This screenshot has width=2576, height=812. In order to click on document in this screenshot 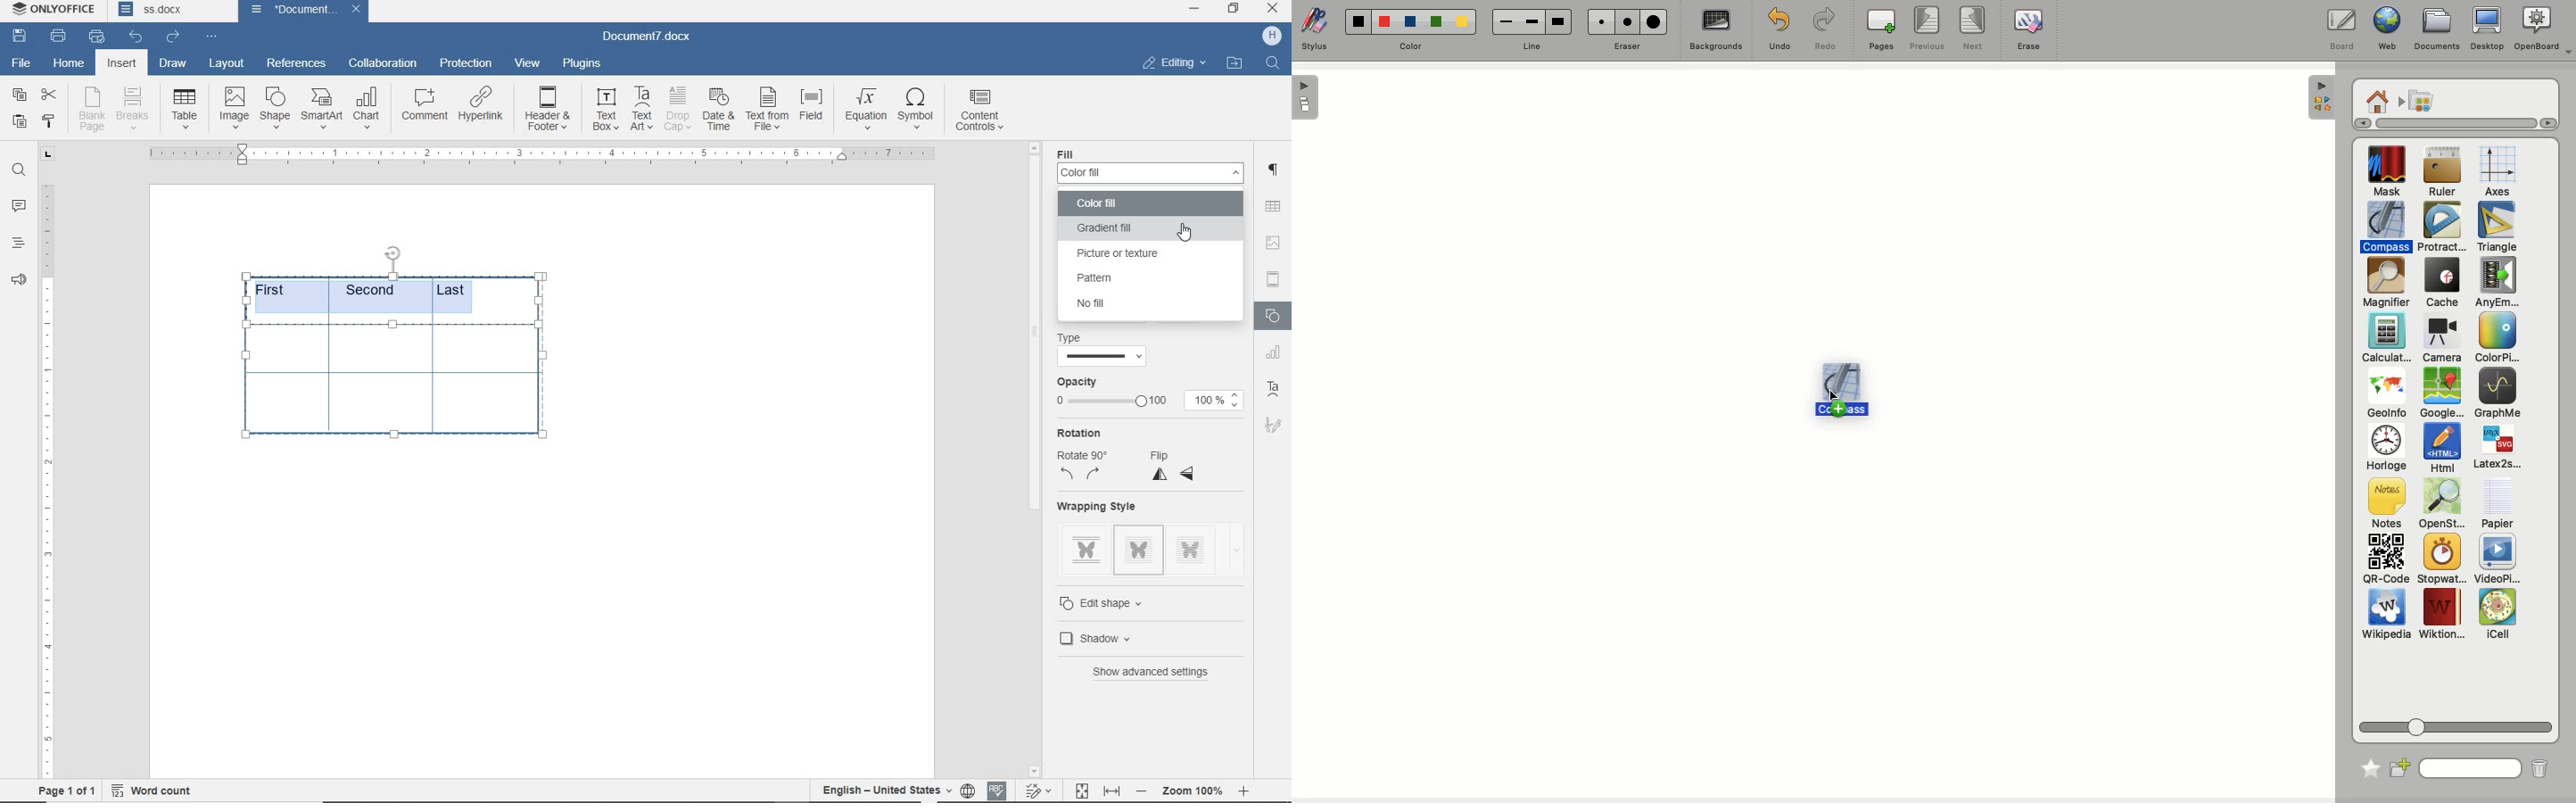, I will do `click(289, 9)`.